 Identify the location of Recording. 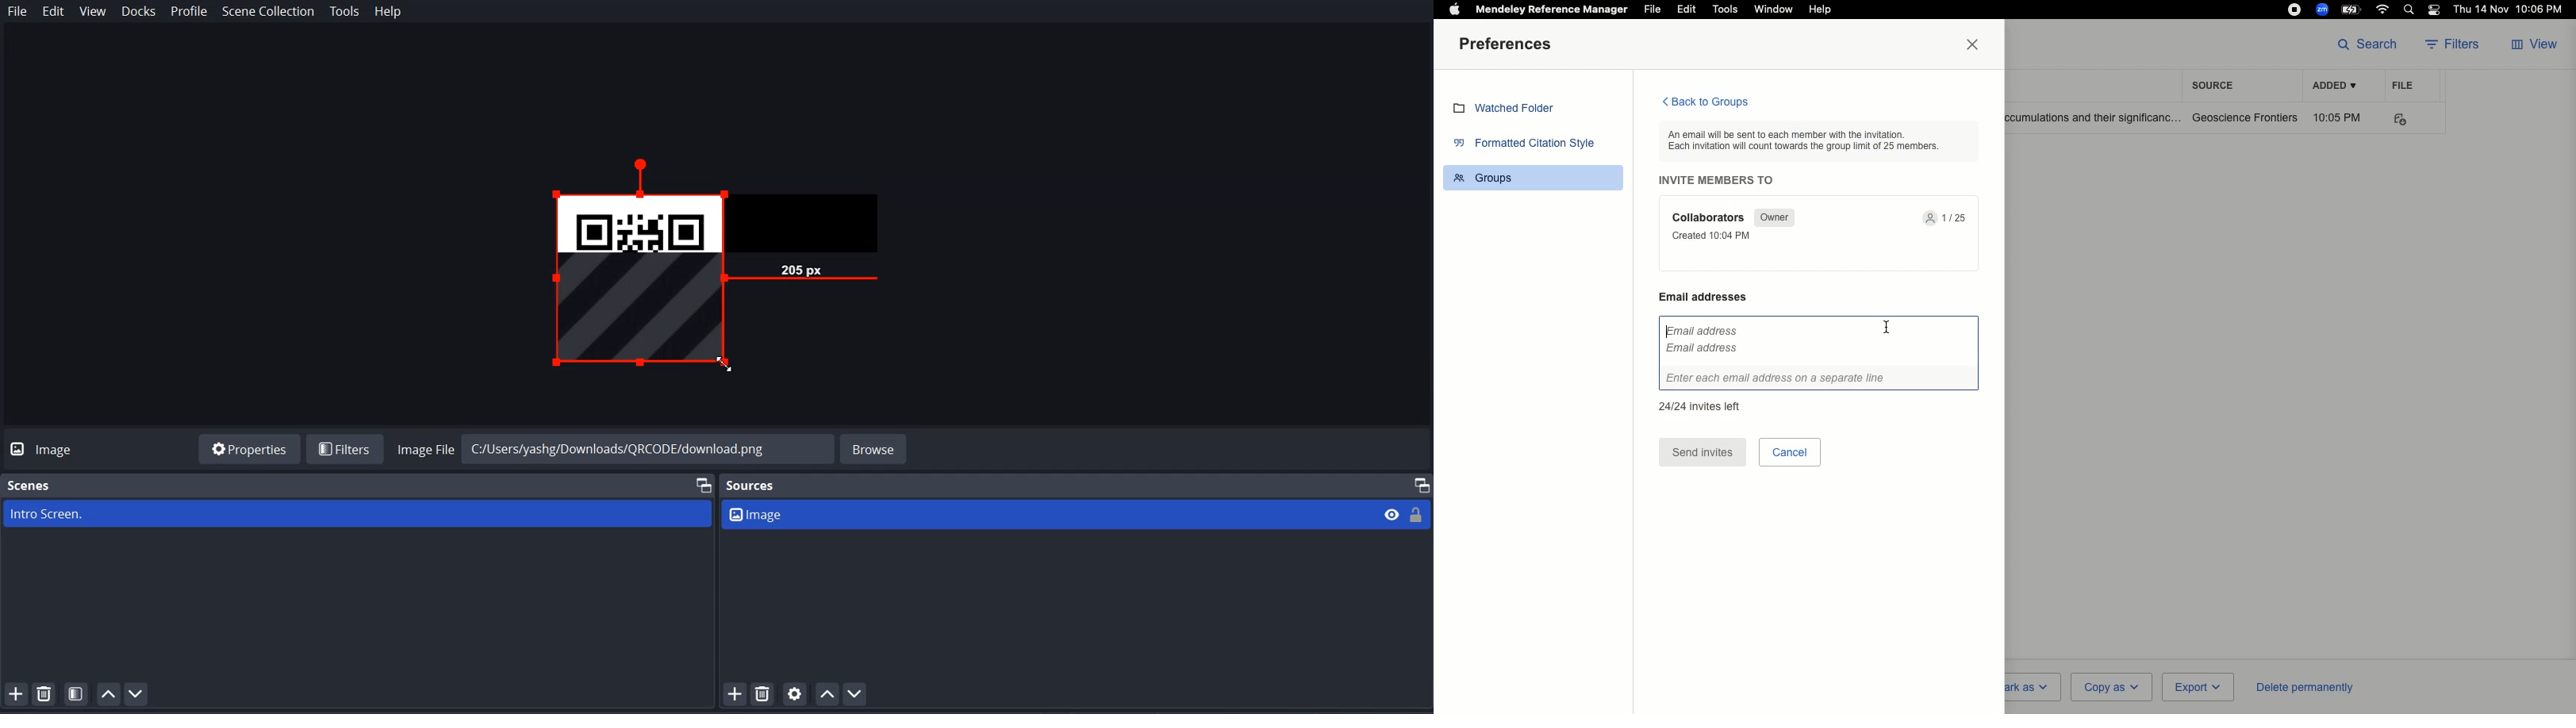
(2294, 10).